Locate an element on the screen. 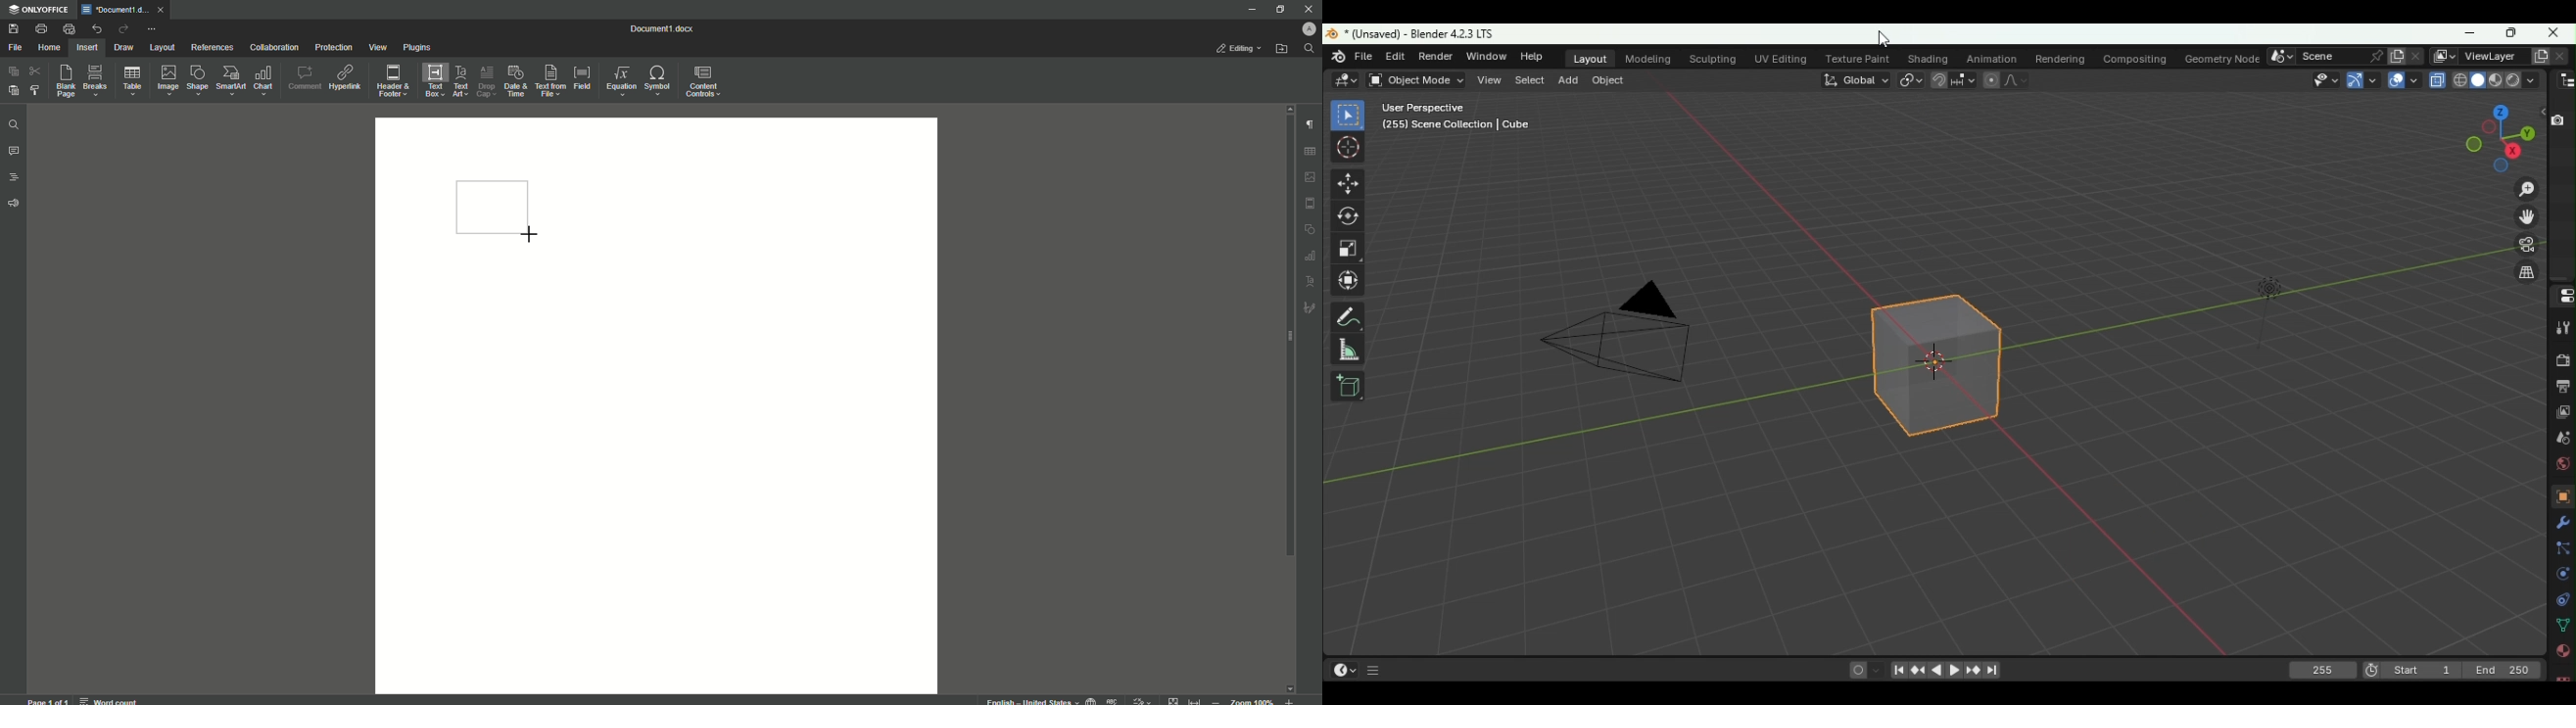  UV editing is located at coordinates (1785, 56).